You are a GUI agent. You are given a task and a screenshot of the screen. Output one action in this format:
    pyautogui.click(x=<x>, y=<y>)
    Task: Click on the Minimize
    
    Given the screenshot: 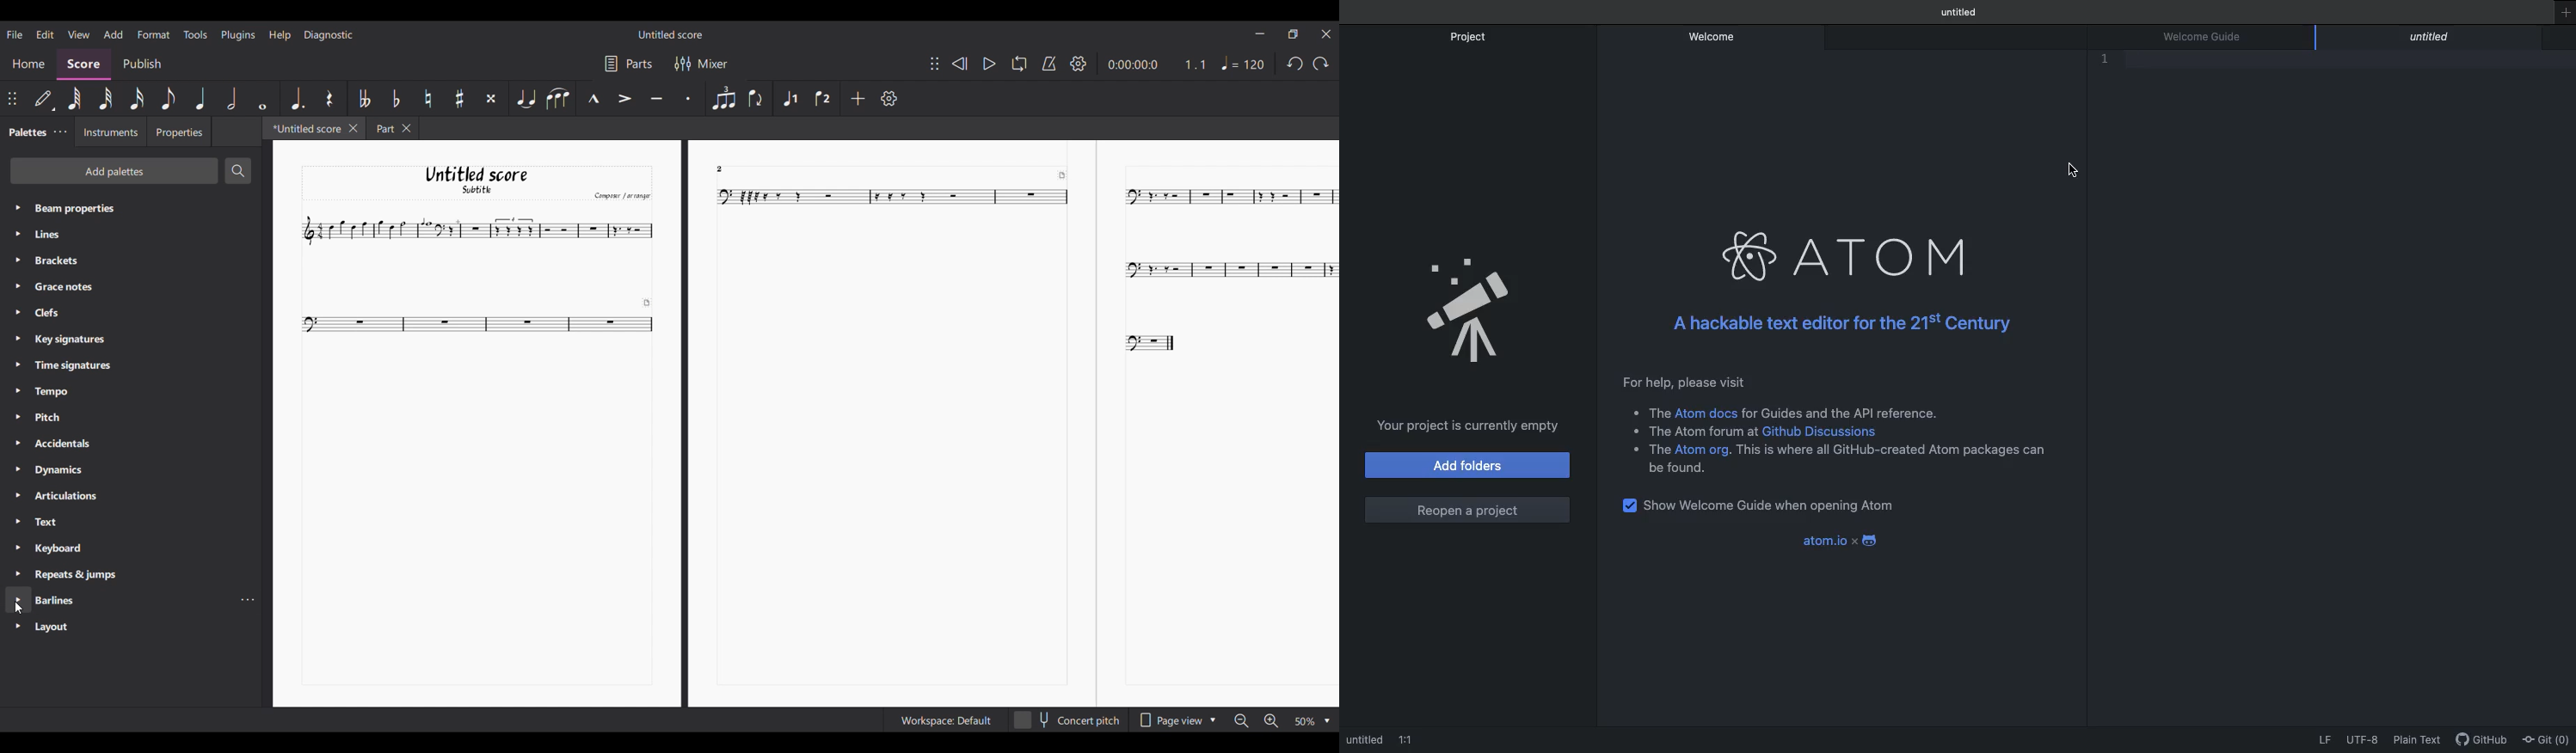 What is the action you would take?
    pyautogui.click(x=1261, y=34)
    